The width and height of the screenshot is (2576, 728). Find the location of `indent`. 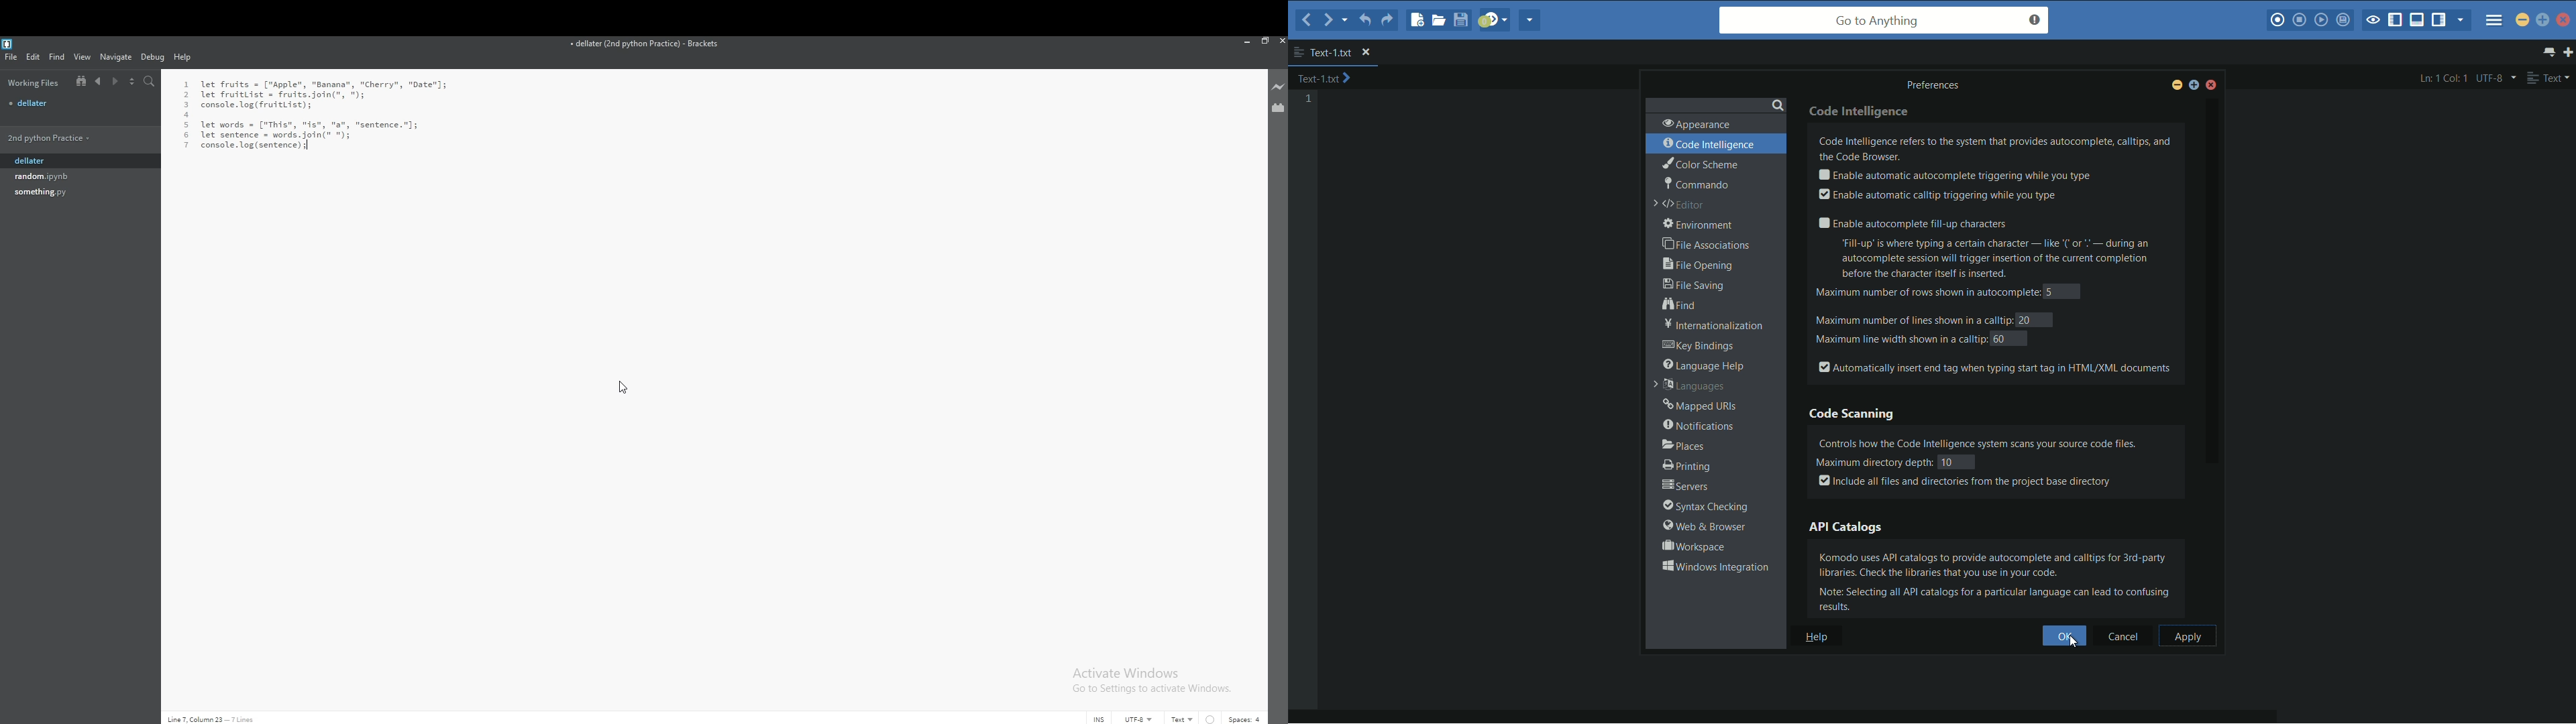

indent is located at coordinates (1210, 719).